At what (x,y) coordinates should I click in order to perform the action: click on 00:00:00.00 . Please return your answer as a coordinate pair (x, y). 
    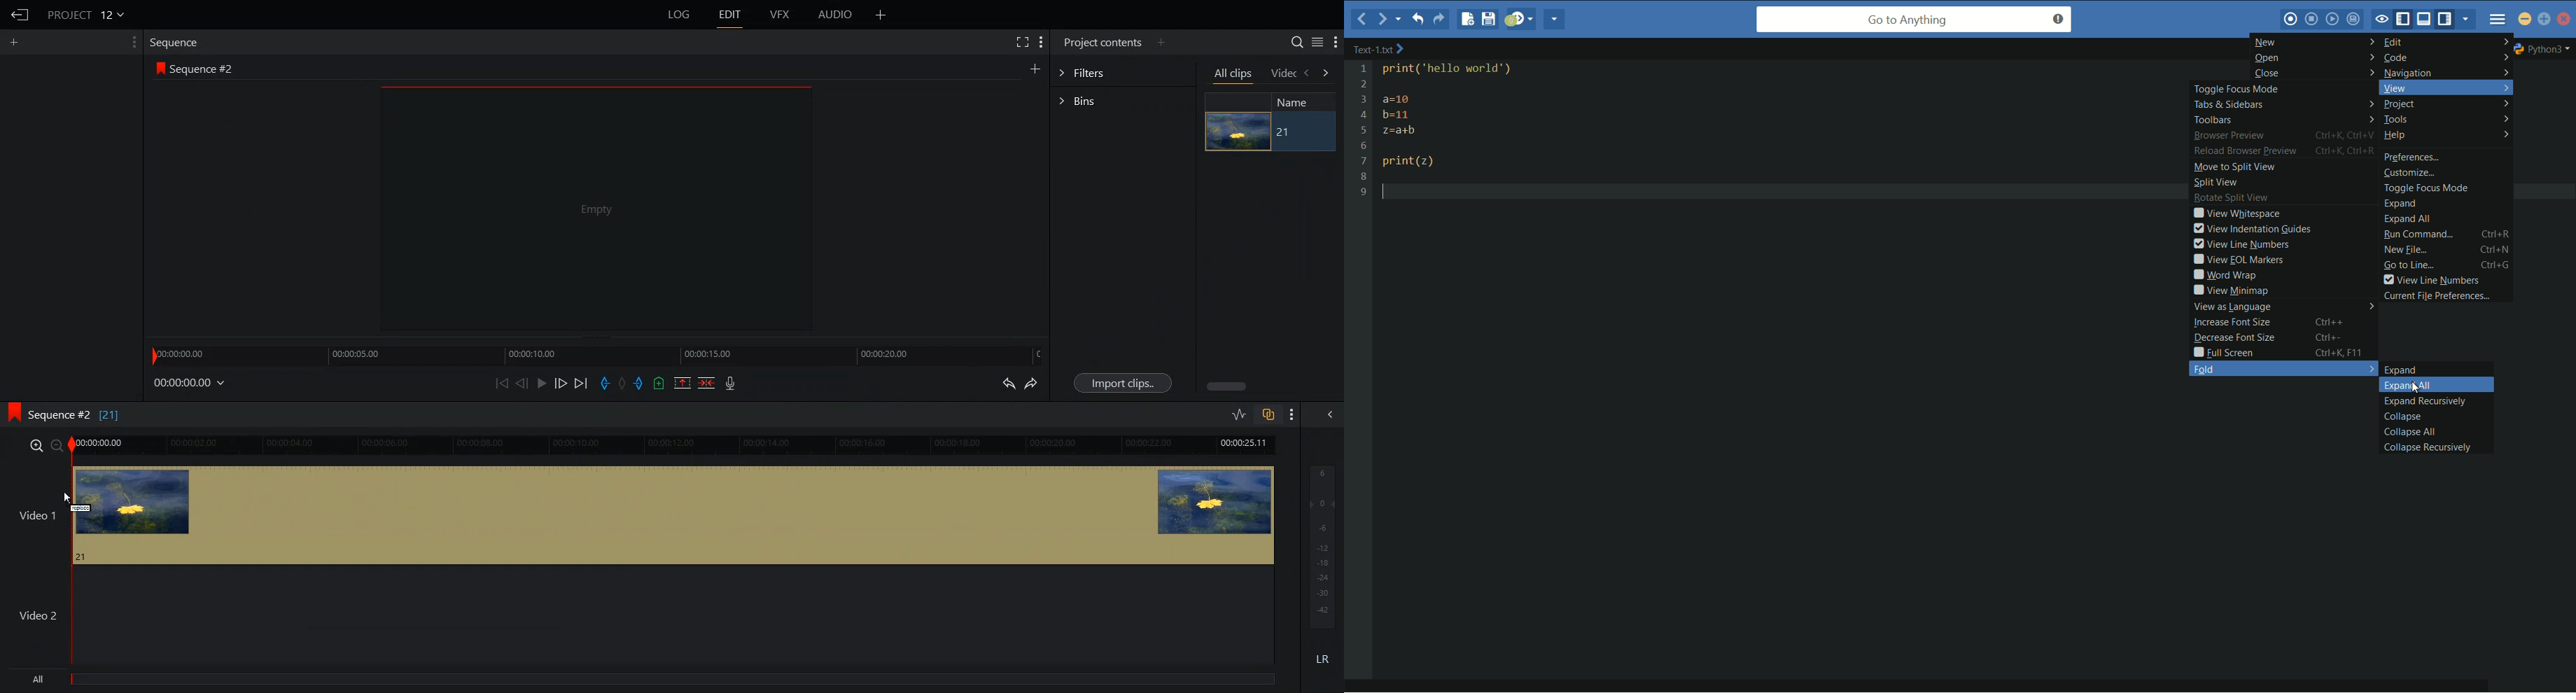
    Looking at the image, I should click on (191, 382).